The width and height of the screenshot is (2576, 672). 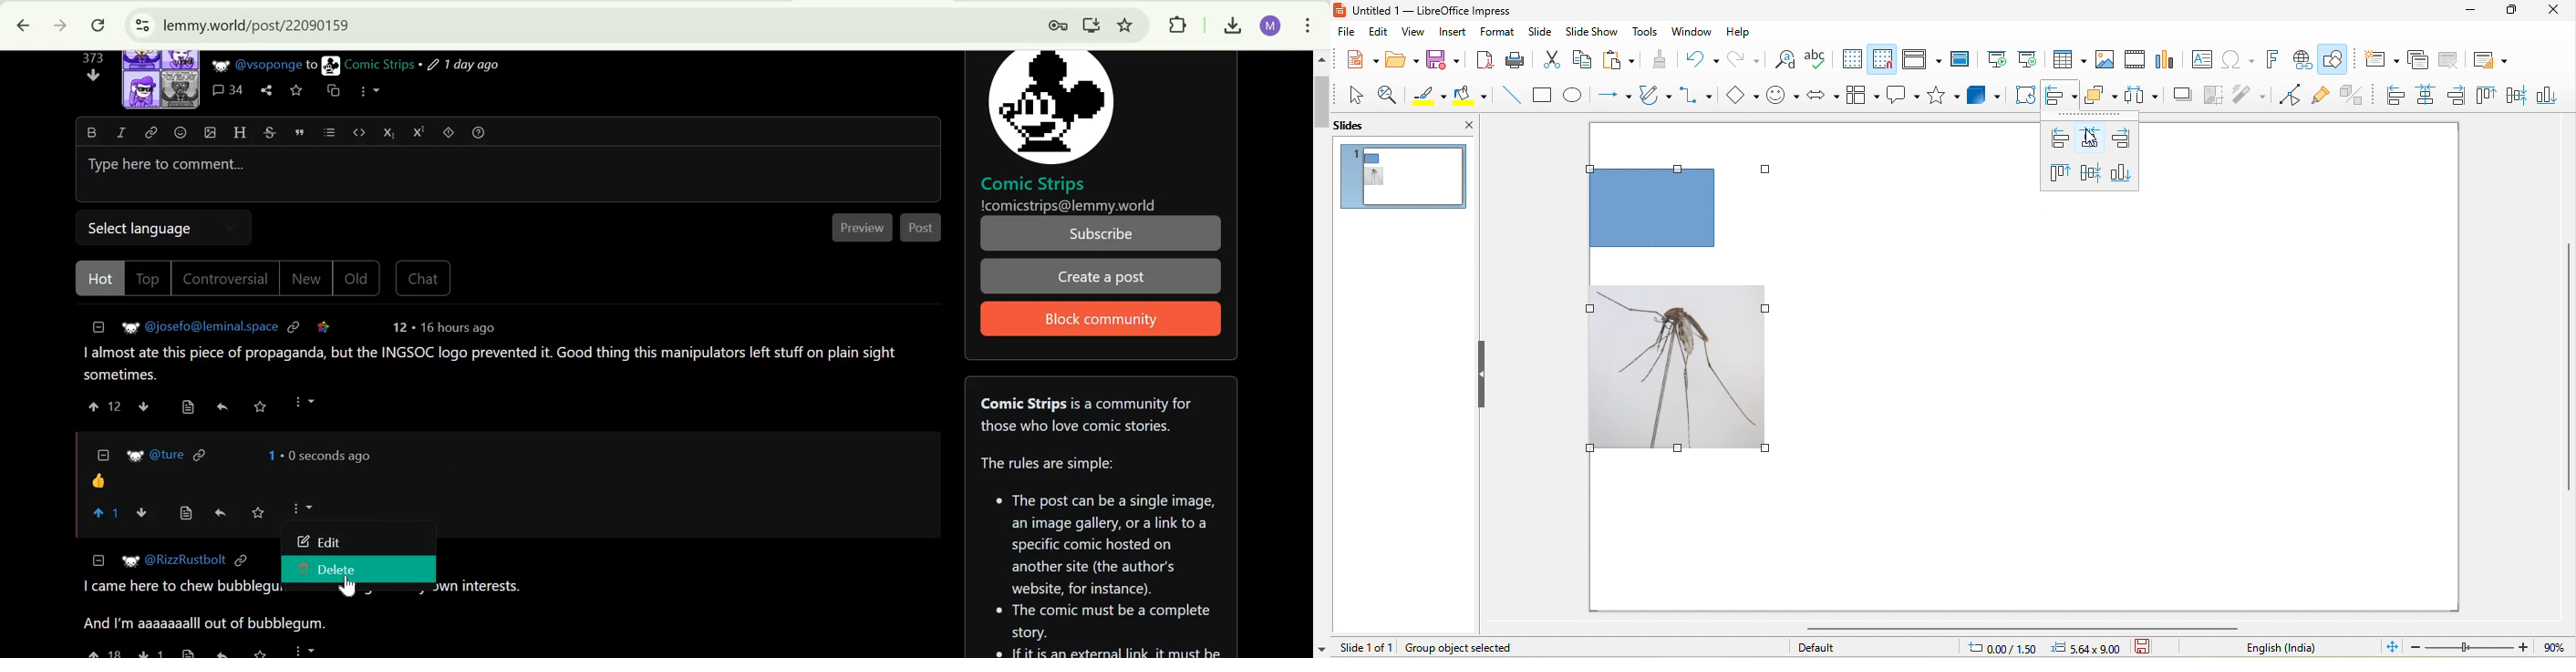 I want to click on right, so click(x=2122, y=138).